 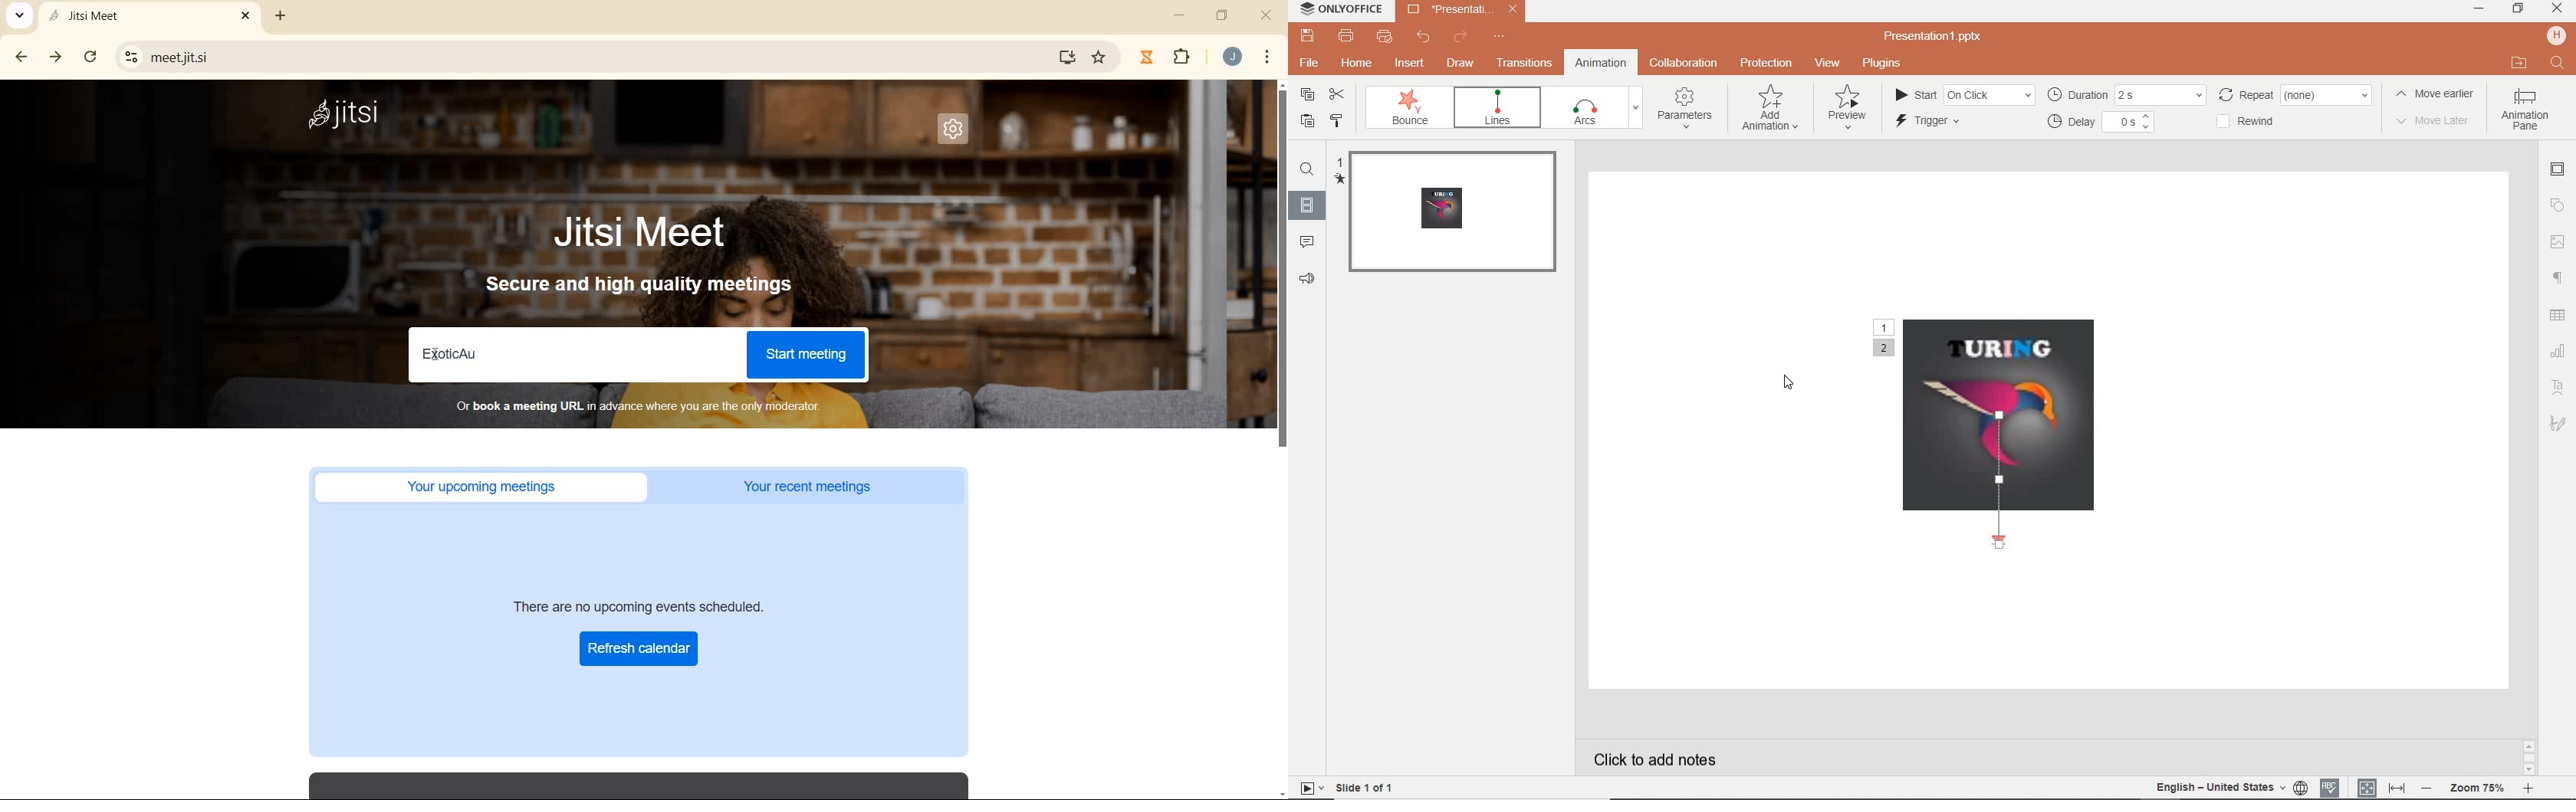 What do you see at coordinates (2433, 93) in the screenshot?
I see `move earlier` at bounding box center [2433, 93].